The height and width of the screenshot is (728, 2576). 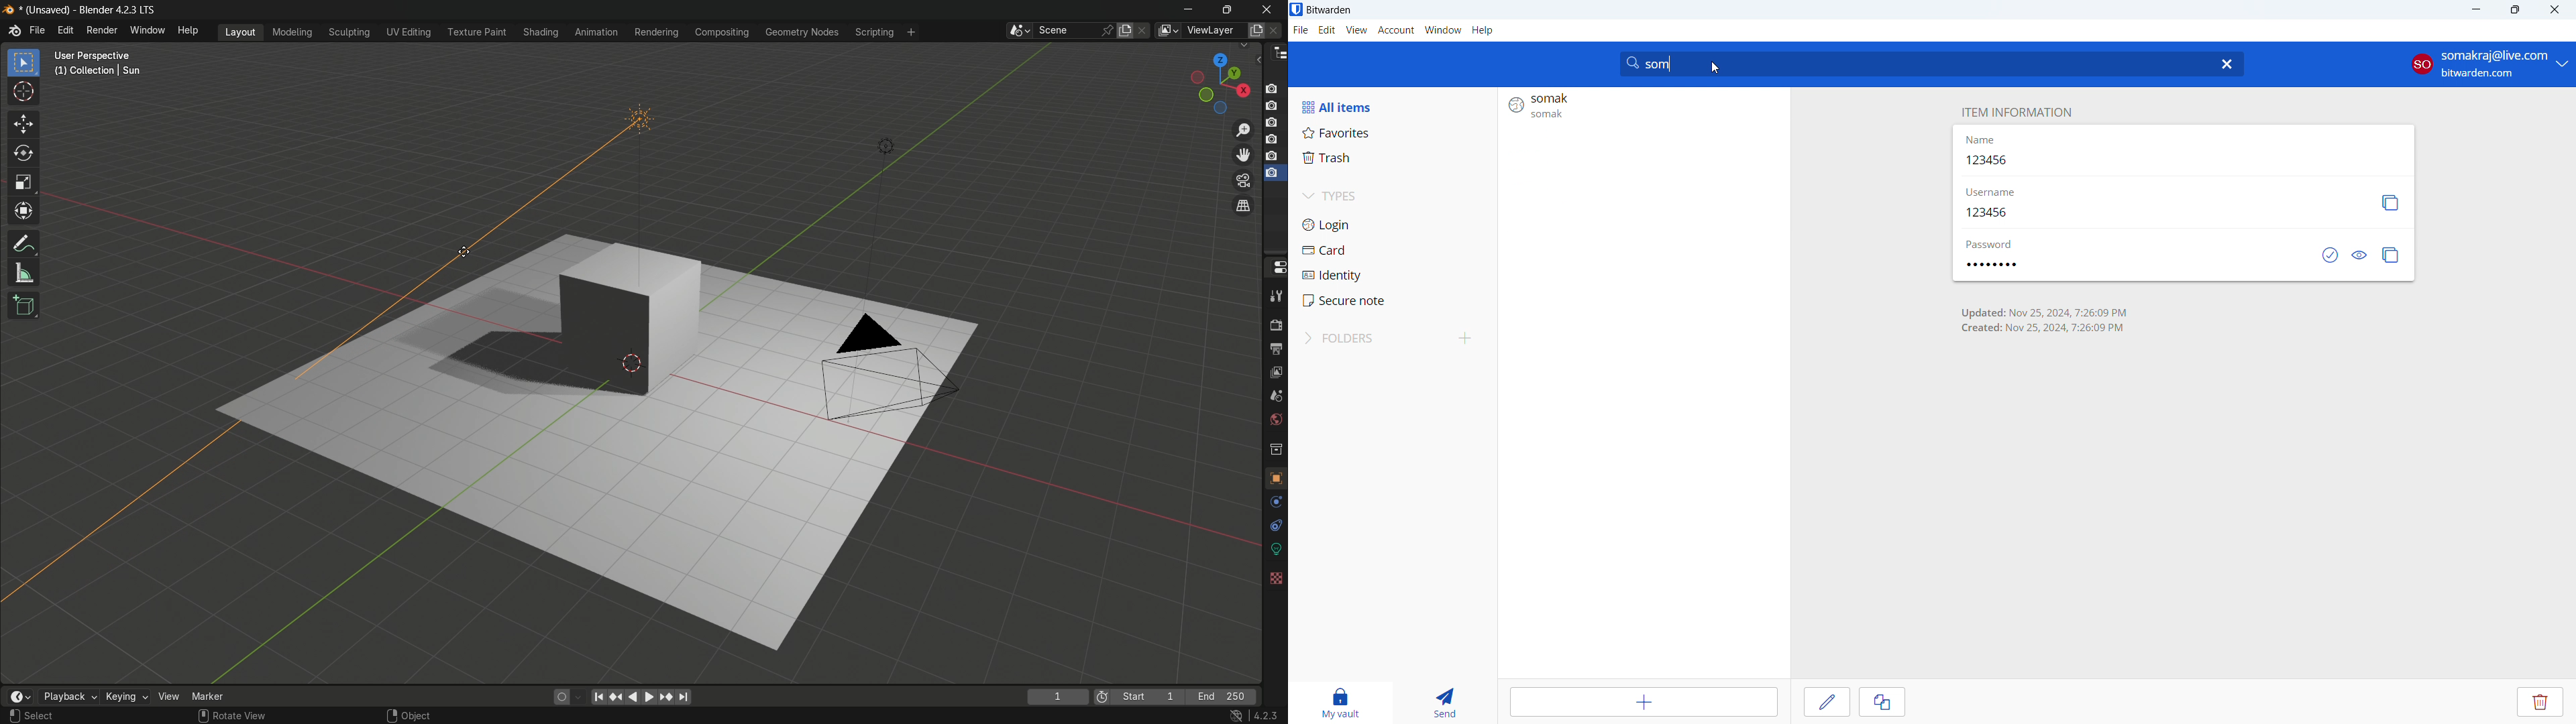 What do you see at coordinates (1276, 502) in the screenshot?
I see `physics` at bounding box center [1276, 502].